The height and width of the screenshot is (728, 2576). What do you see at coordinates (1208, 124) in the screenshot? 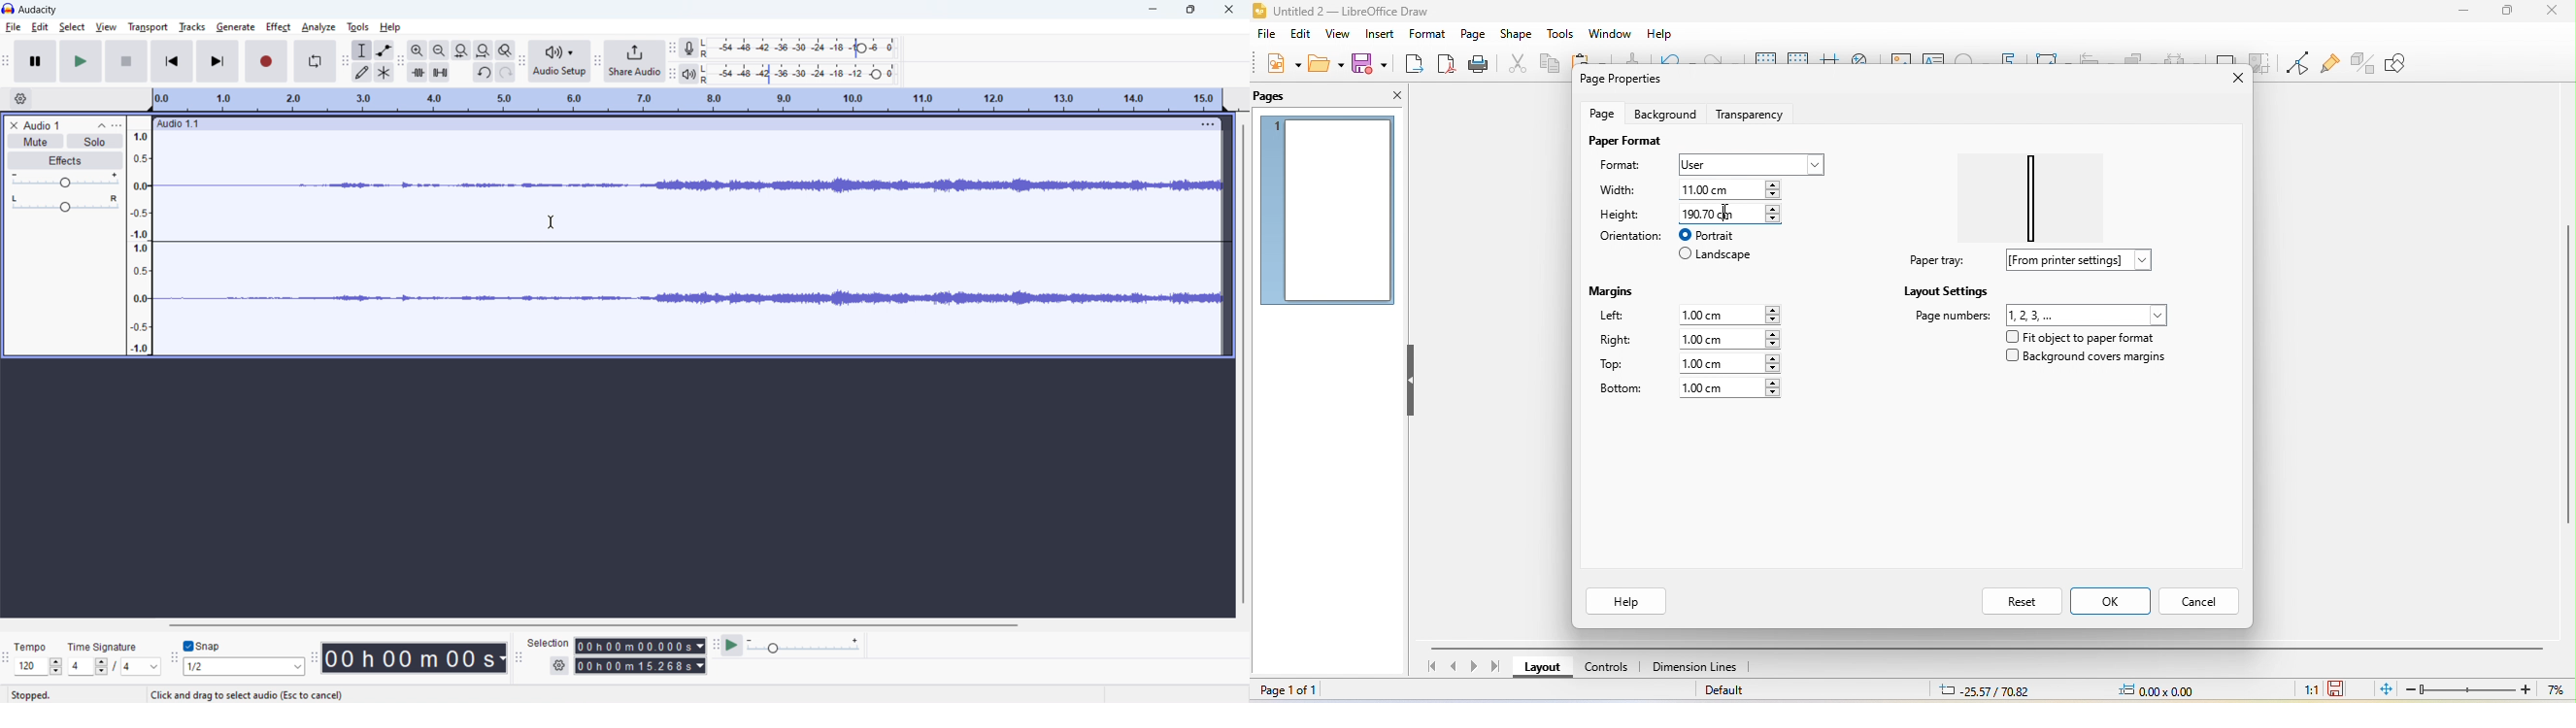
I see `menu` at bounding box center [1208, 124].